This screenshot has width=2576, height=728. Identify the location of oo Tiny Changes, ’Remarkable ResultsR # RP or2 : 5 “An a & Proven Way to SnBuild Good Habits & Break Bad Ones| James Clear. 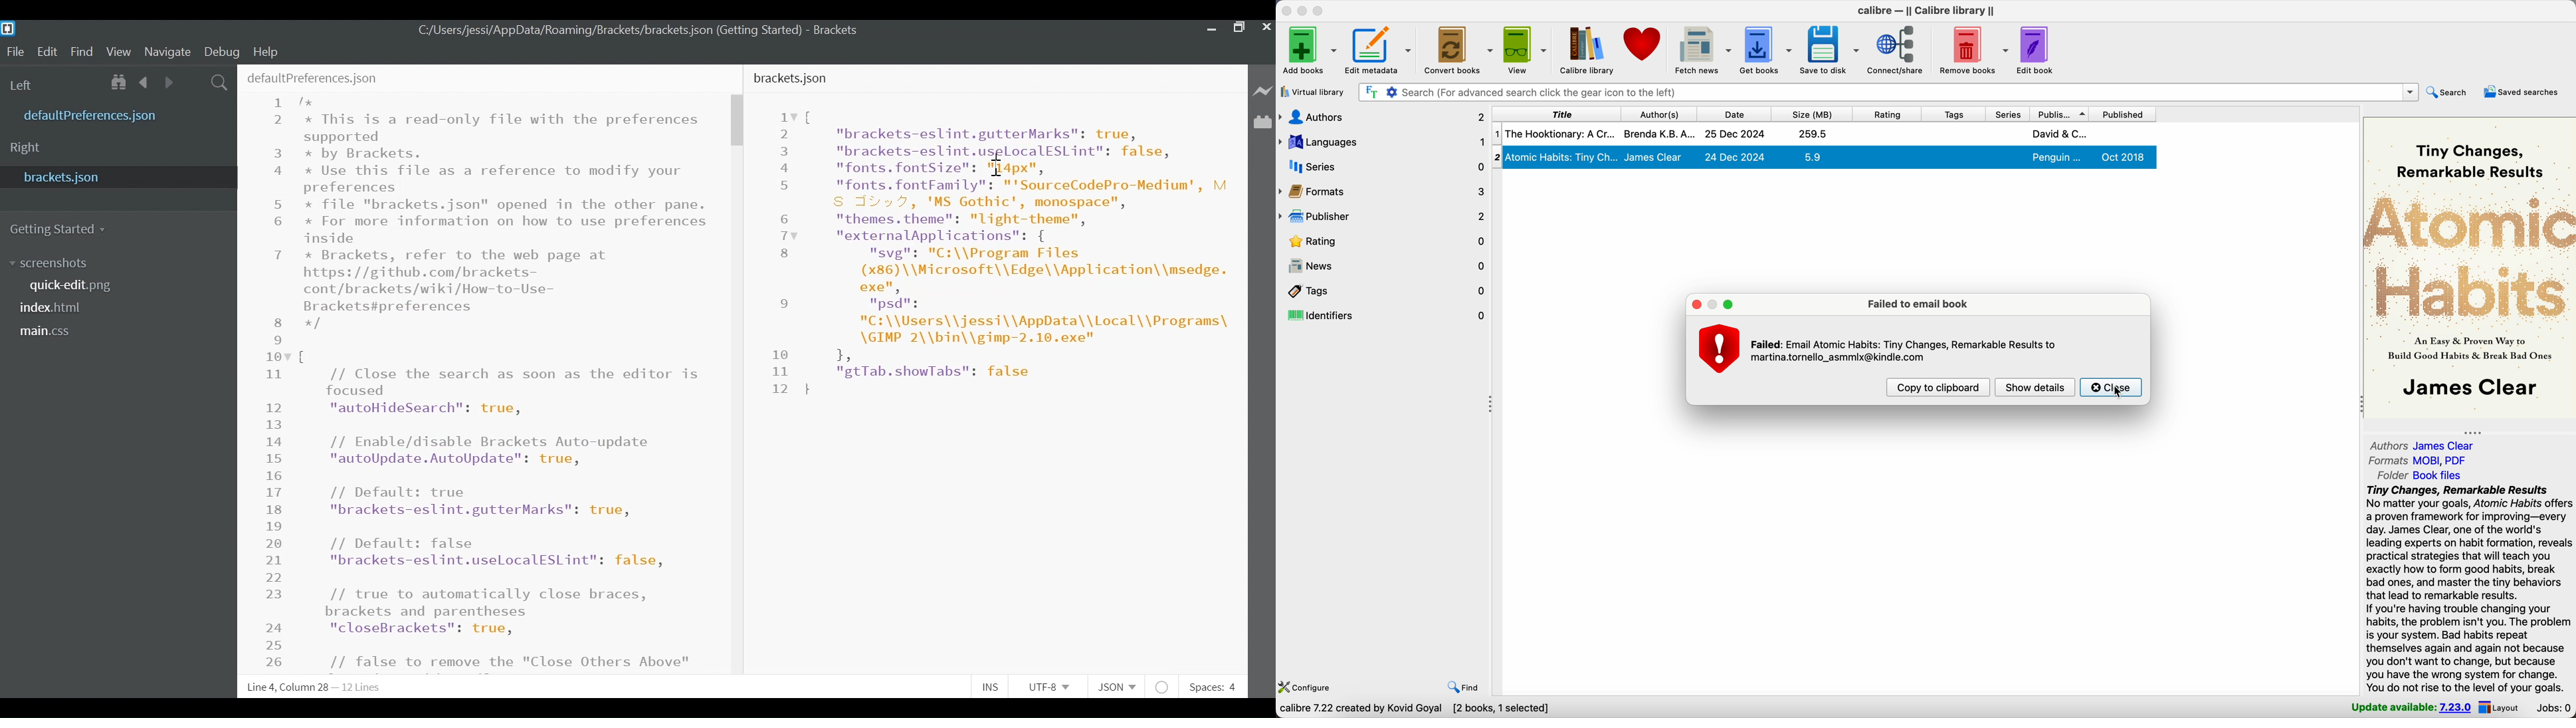
(2467, 268).